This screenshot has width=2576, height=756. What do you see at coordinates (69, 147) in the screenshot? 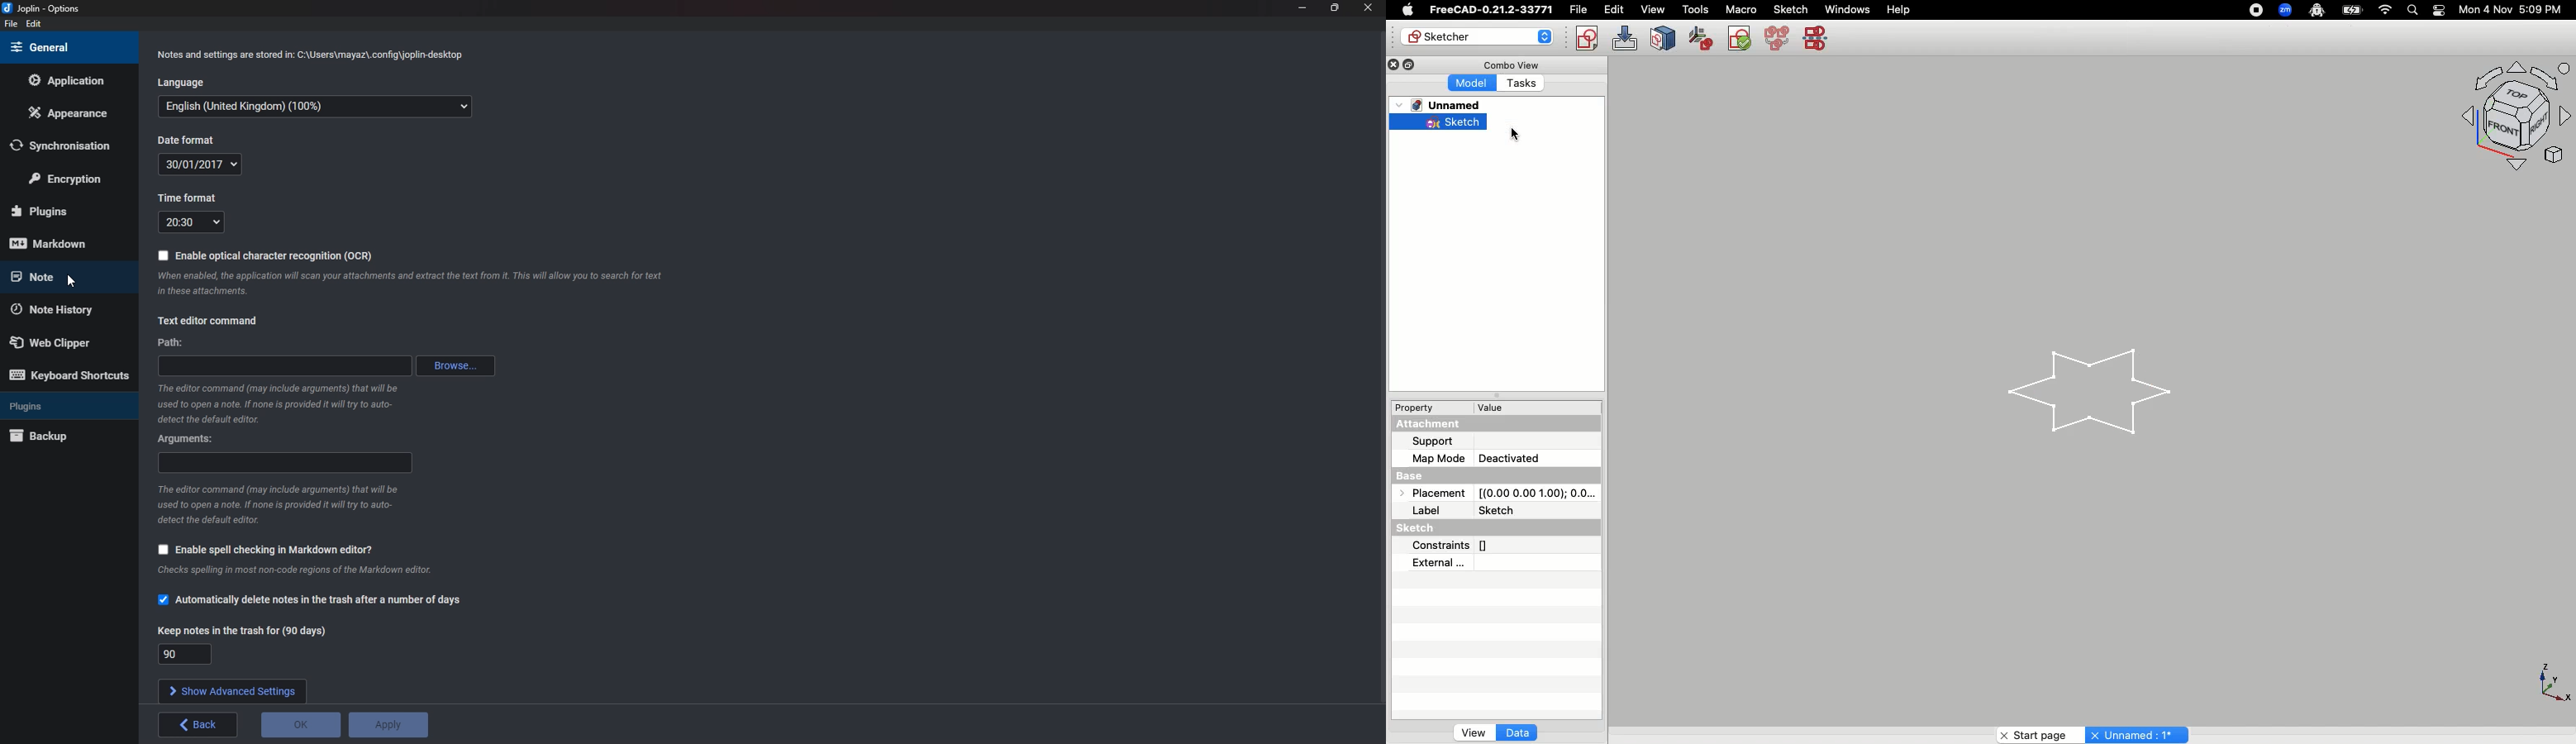
I see `Synchronization` at bounding box center [69, 147].